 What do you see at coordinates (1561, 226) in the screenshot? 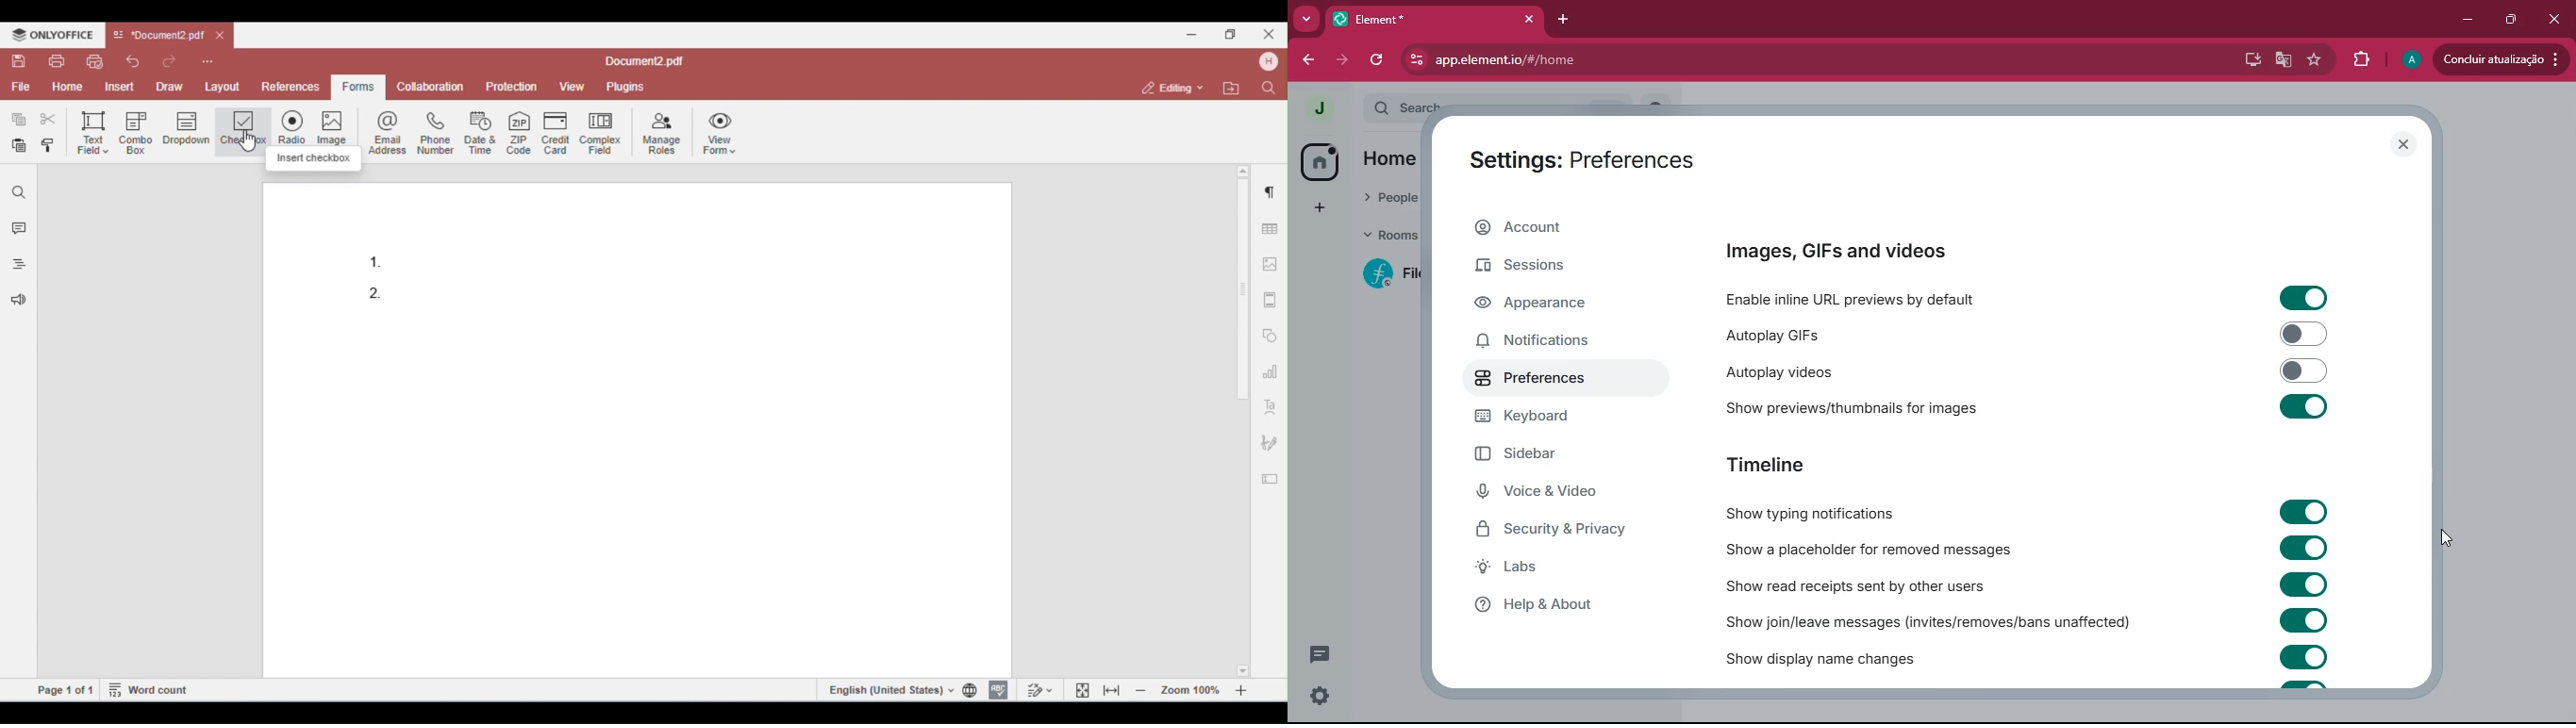
I see `account` at bounding box center [1561, 226].